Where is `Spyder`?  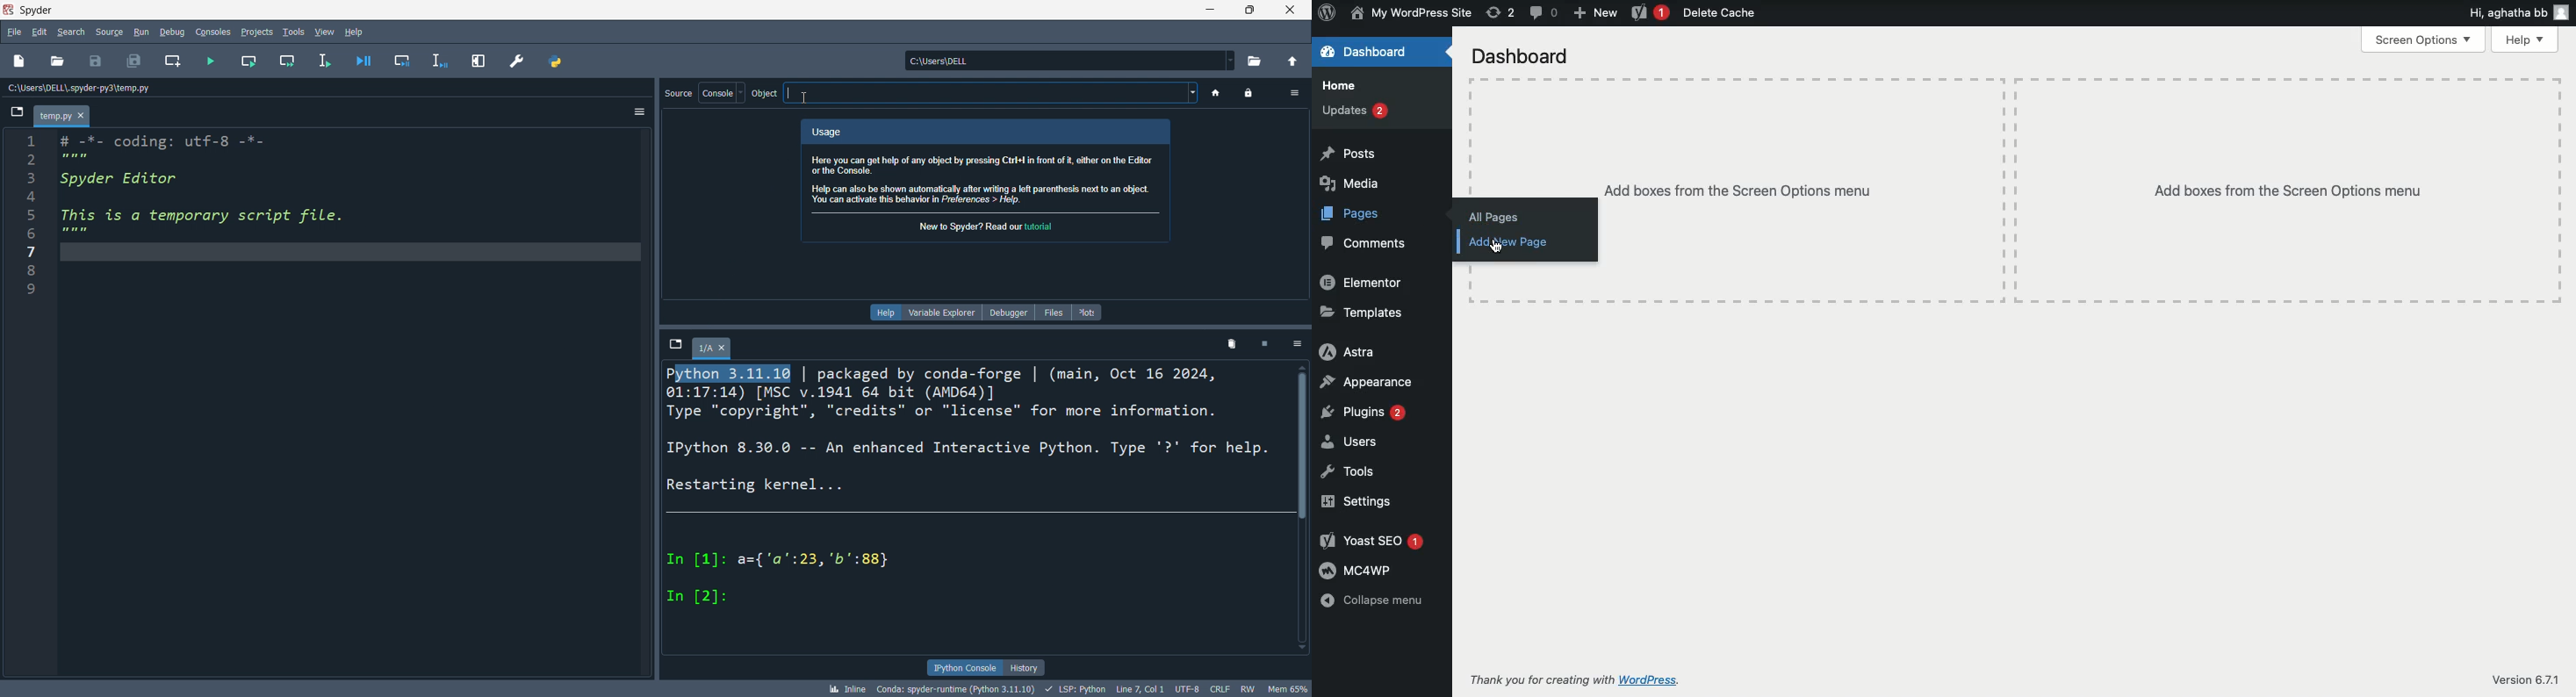
Spyder is located at coordinates (35, 10).